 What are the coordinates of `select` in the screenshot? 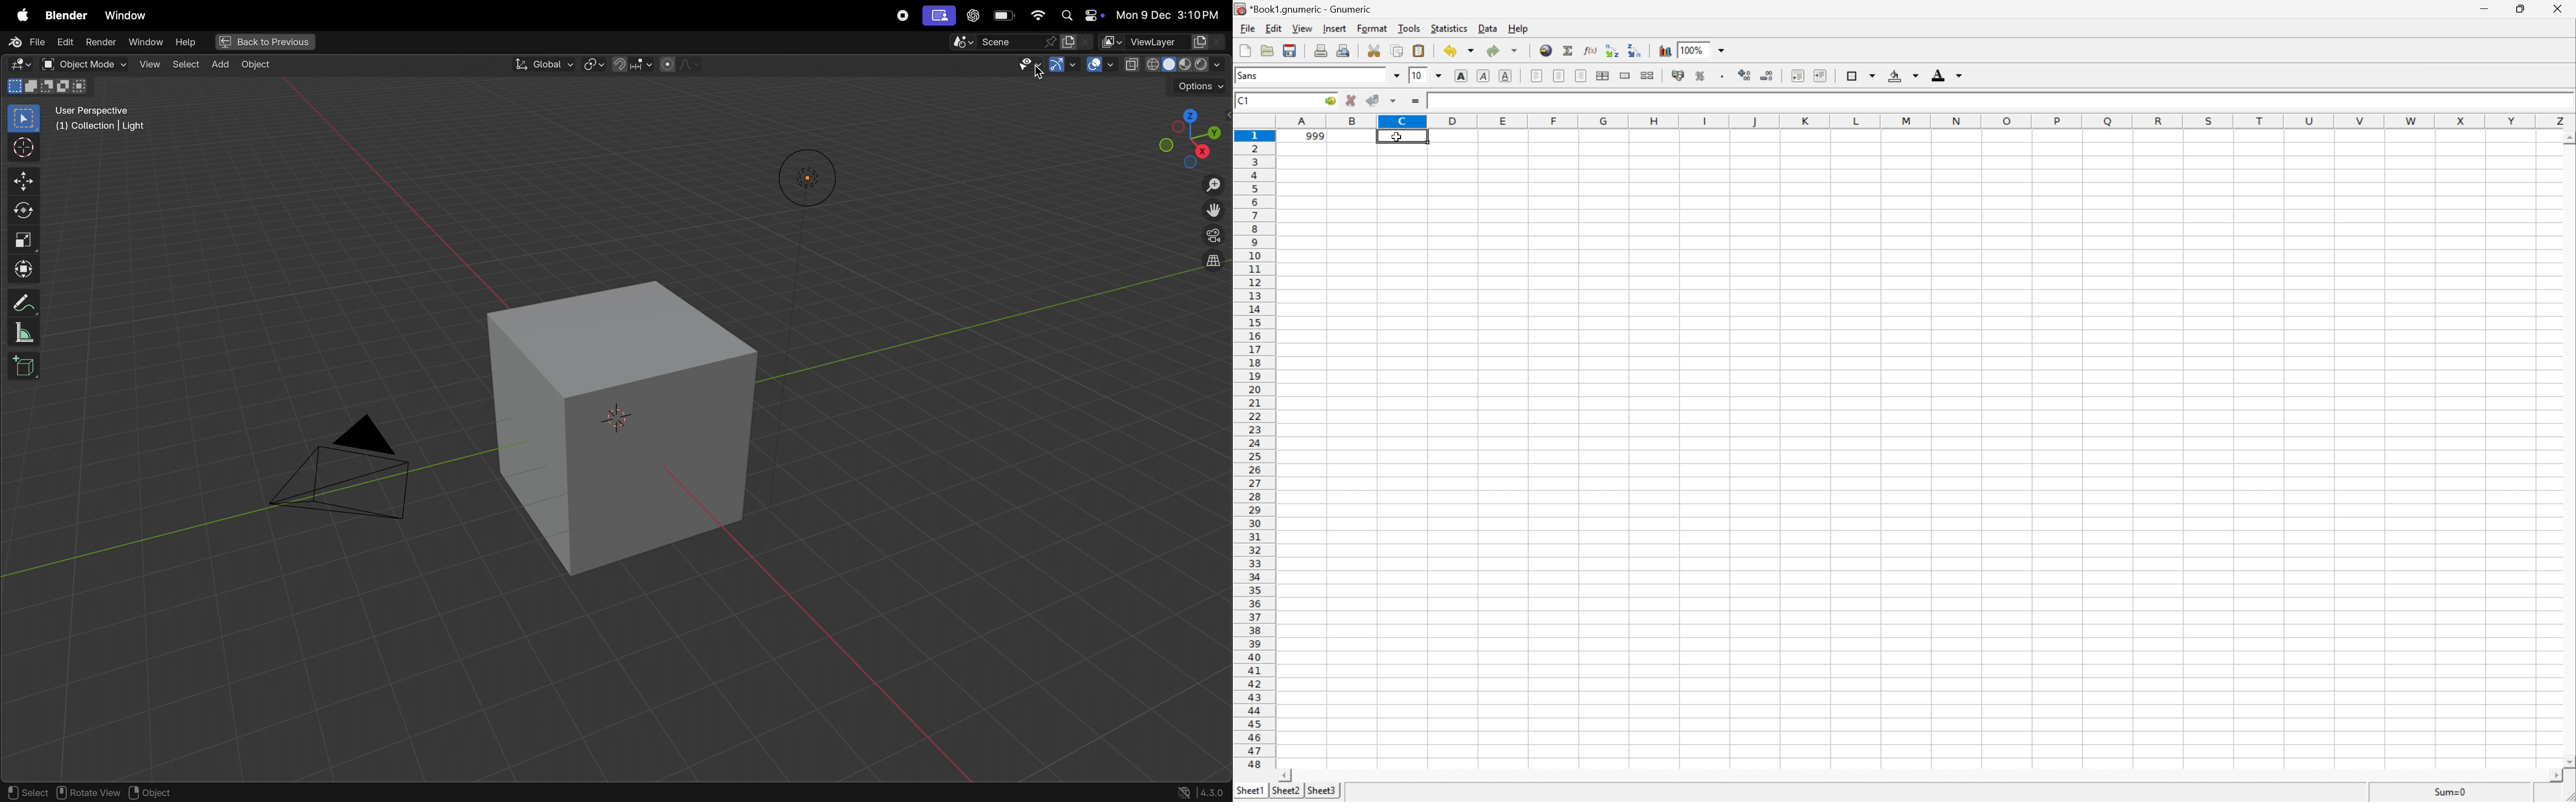 It's located at (184, 64).